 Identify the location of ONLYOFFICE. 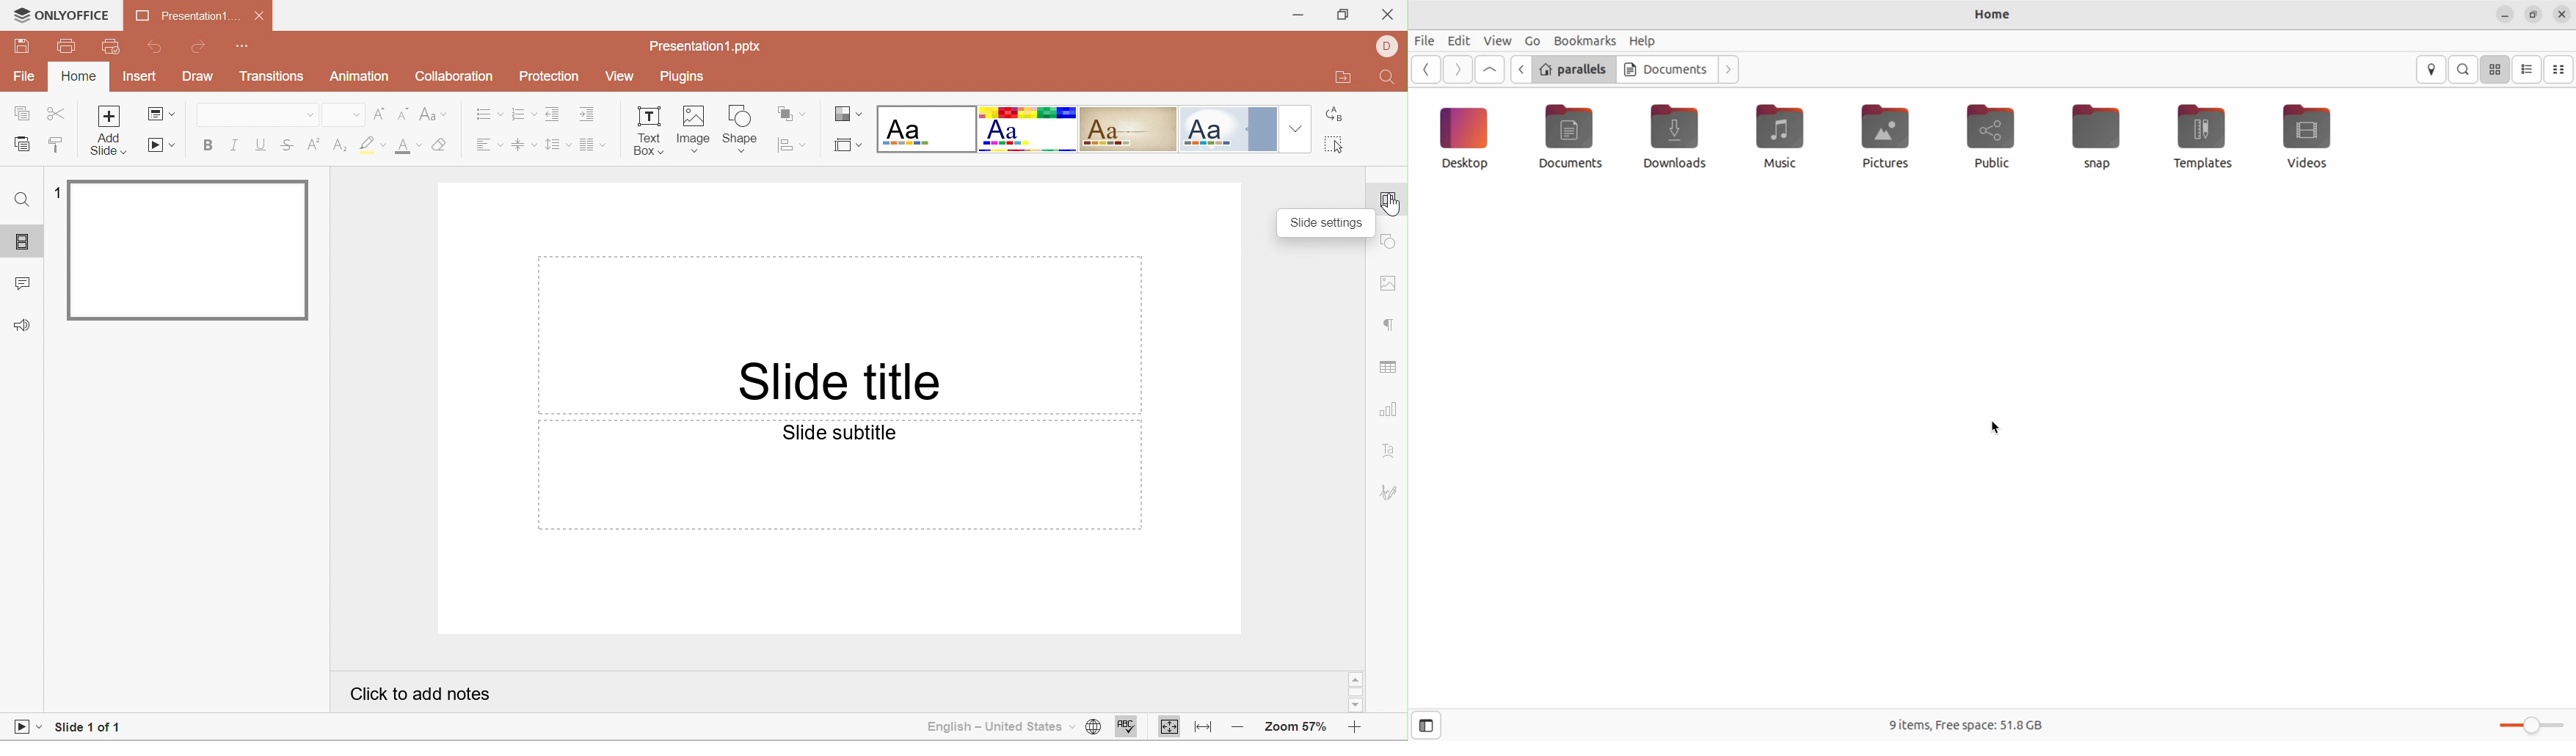
(58, 17).